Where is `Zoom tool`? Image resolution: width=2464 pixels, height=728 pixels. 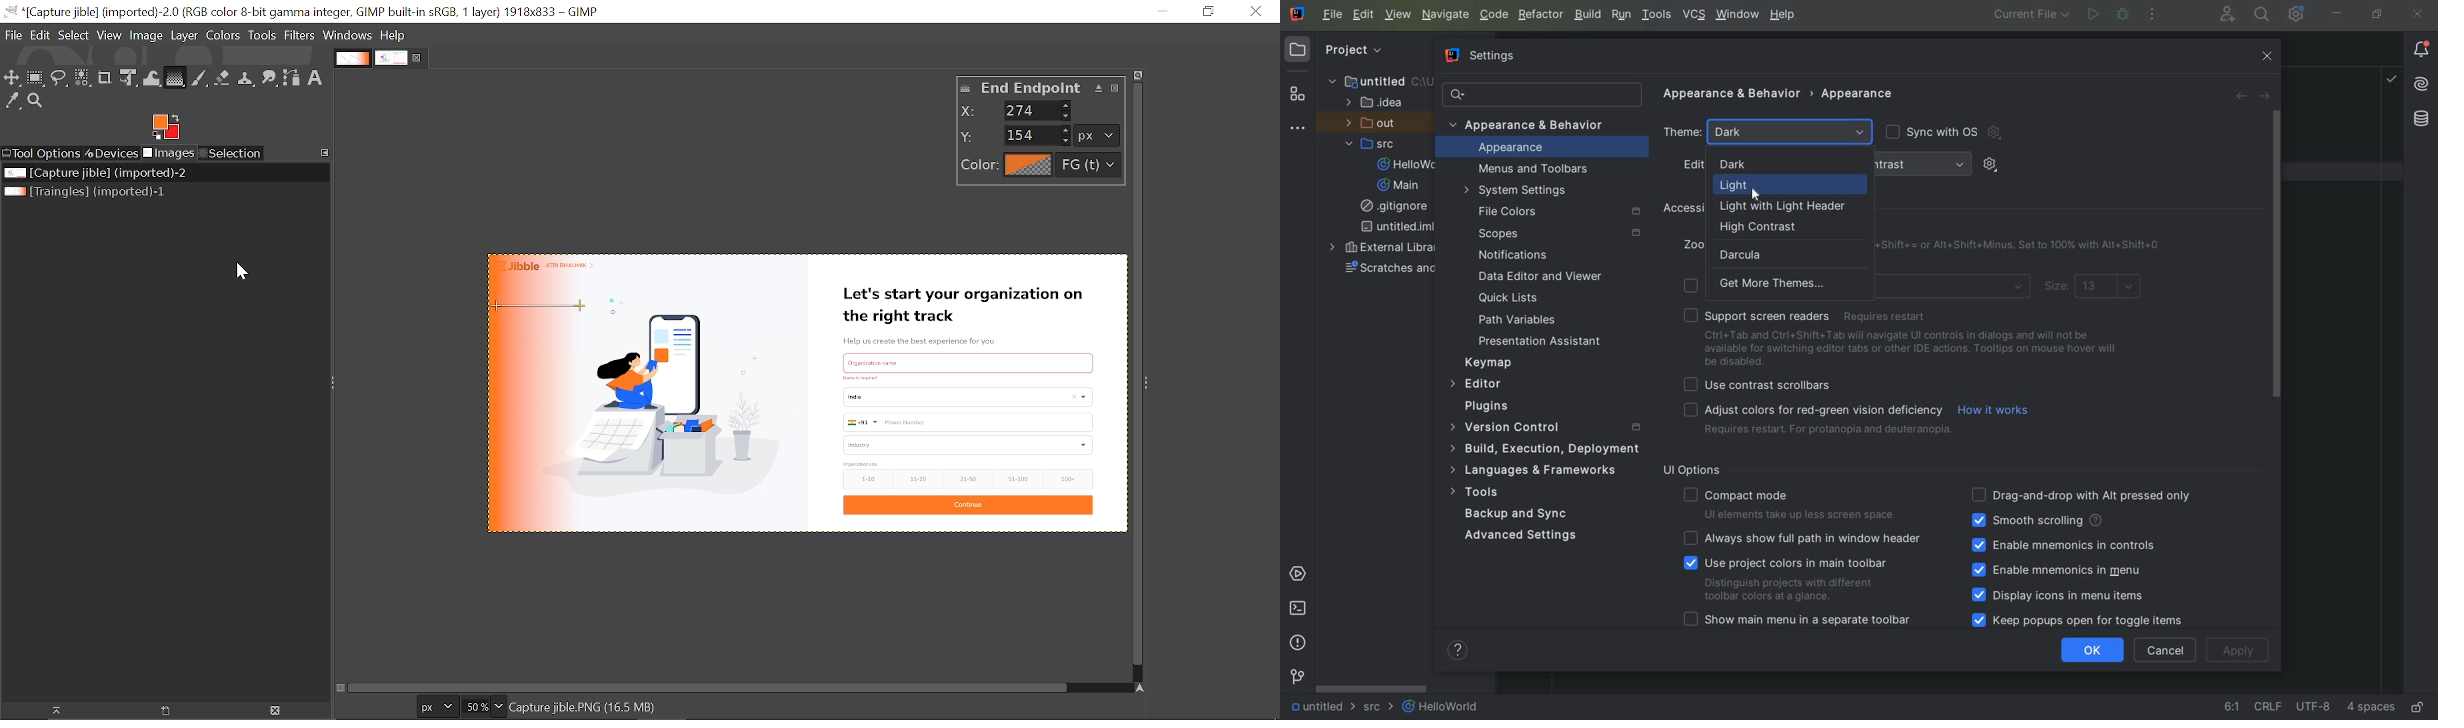
Zoom tool is located at coordinates (35, 100).